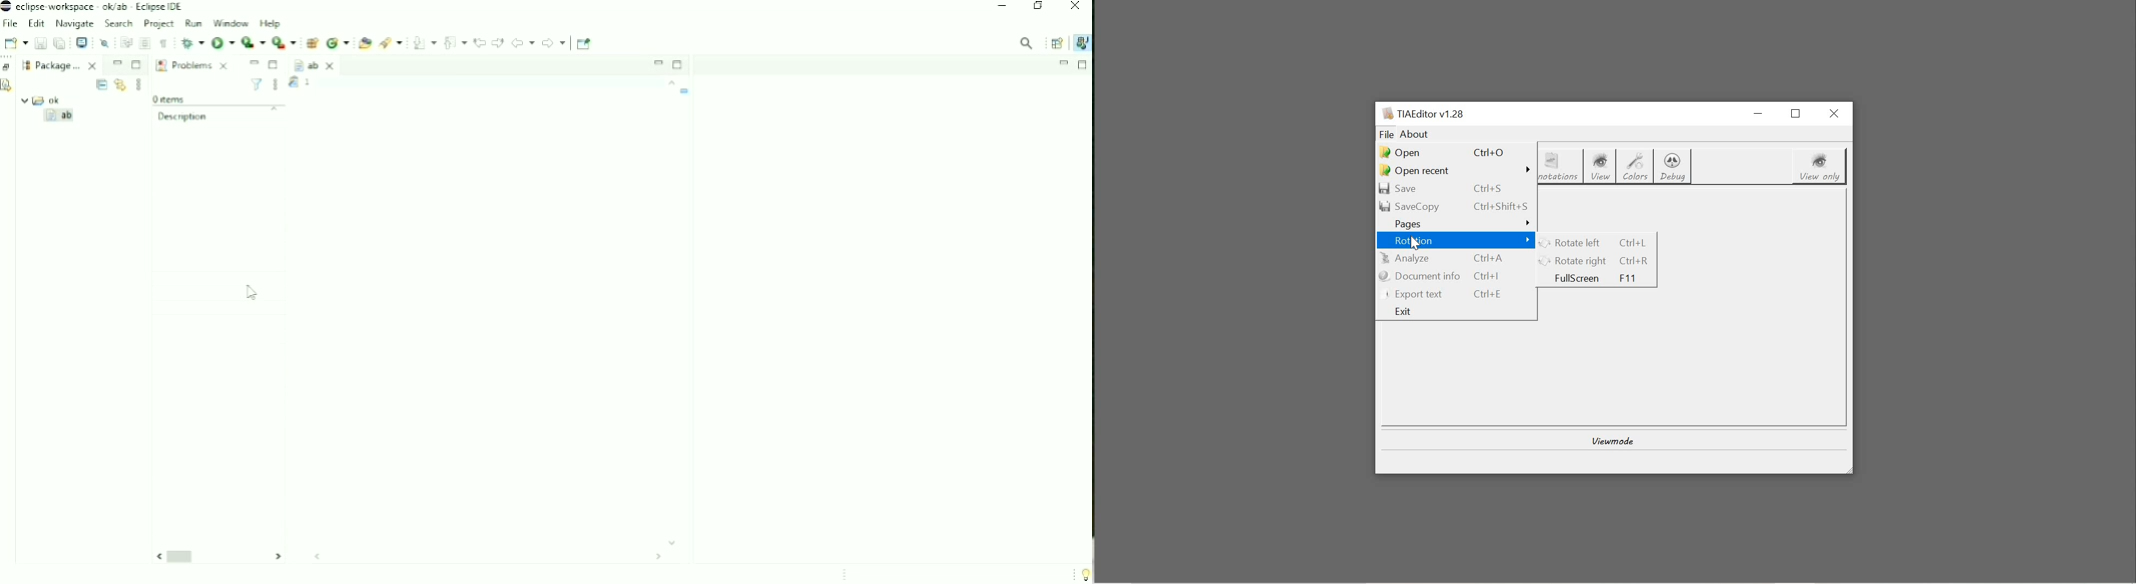 The height and width of the screenshot is (588, 2156). I want to click on Project, so click(156, 23).